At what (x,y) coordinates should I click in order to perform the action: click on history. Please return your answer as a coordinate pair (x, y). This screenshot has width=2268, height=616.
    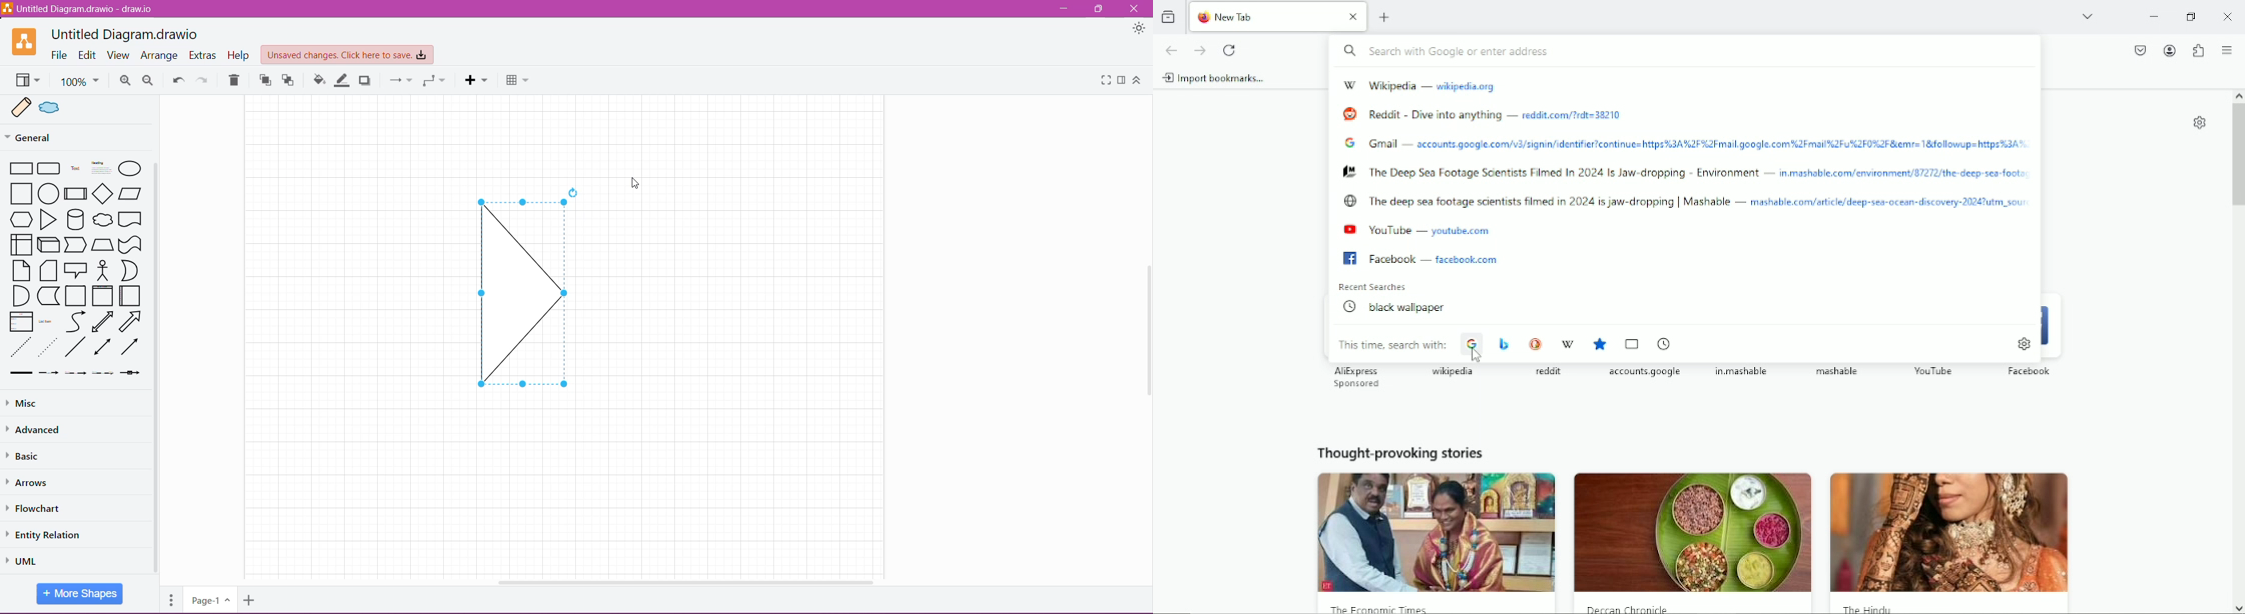
    Looking at the image, I should click on (1663, 342).